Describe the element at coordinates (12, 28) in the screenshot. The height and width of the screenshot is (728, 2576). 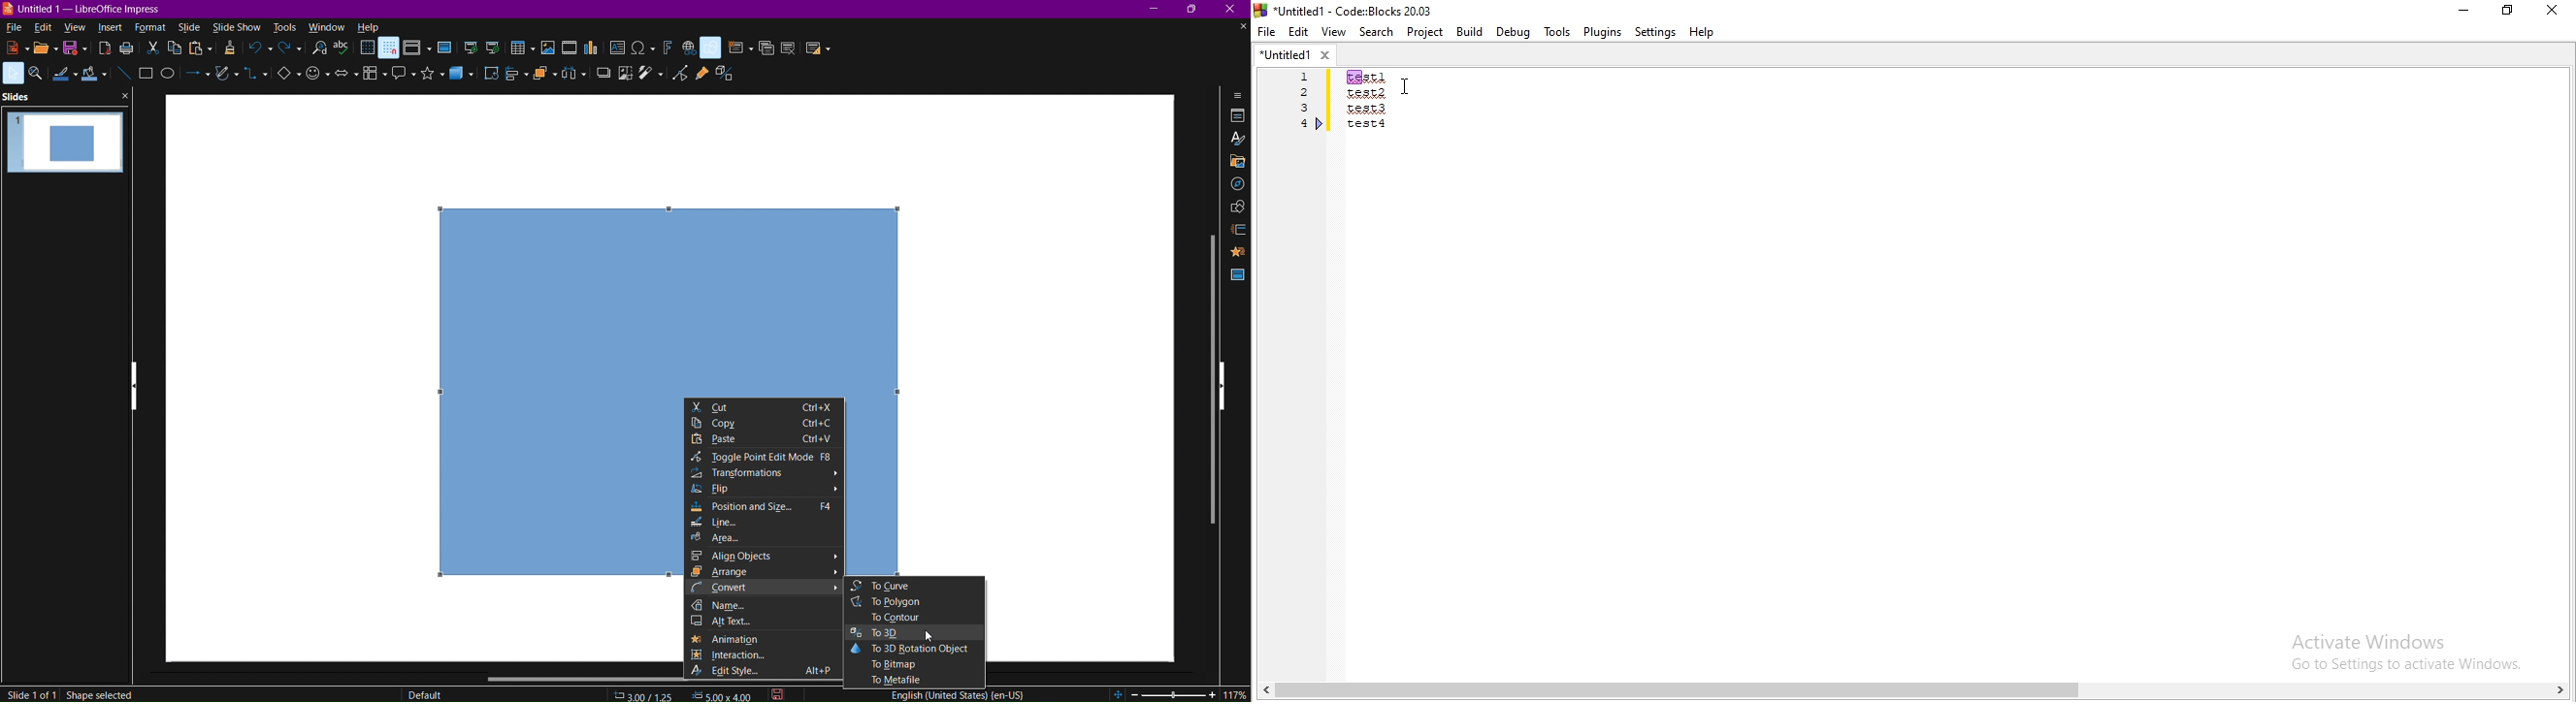
I see `file` at that location.